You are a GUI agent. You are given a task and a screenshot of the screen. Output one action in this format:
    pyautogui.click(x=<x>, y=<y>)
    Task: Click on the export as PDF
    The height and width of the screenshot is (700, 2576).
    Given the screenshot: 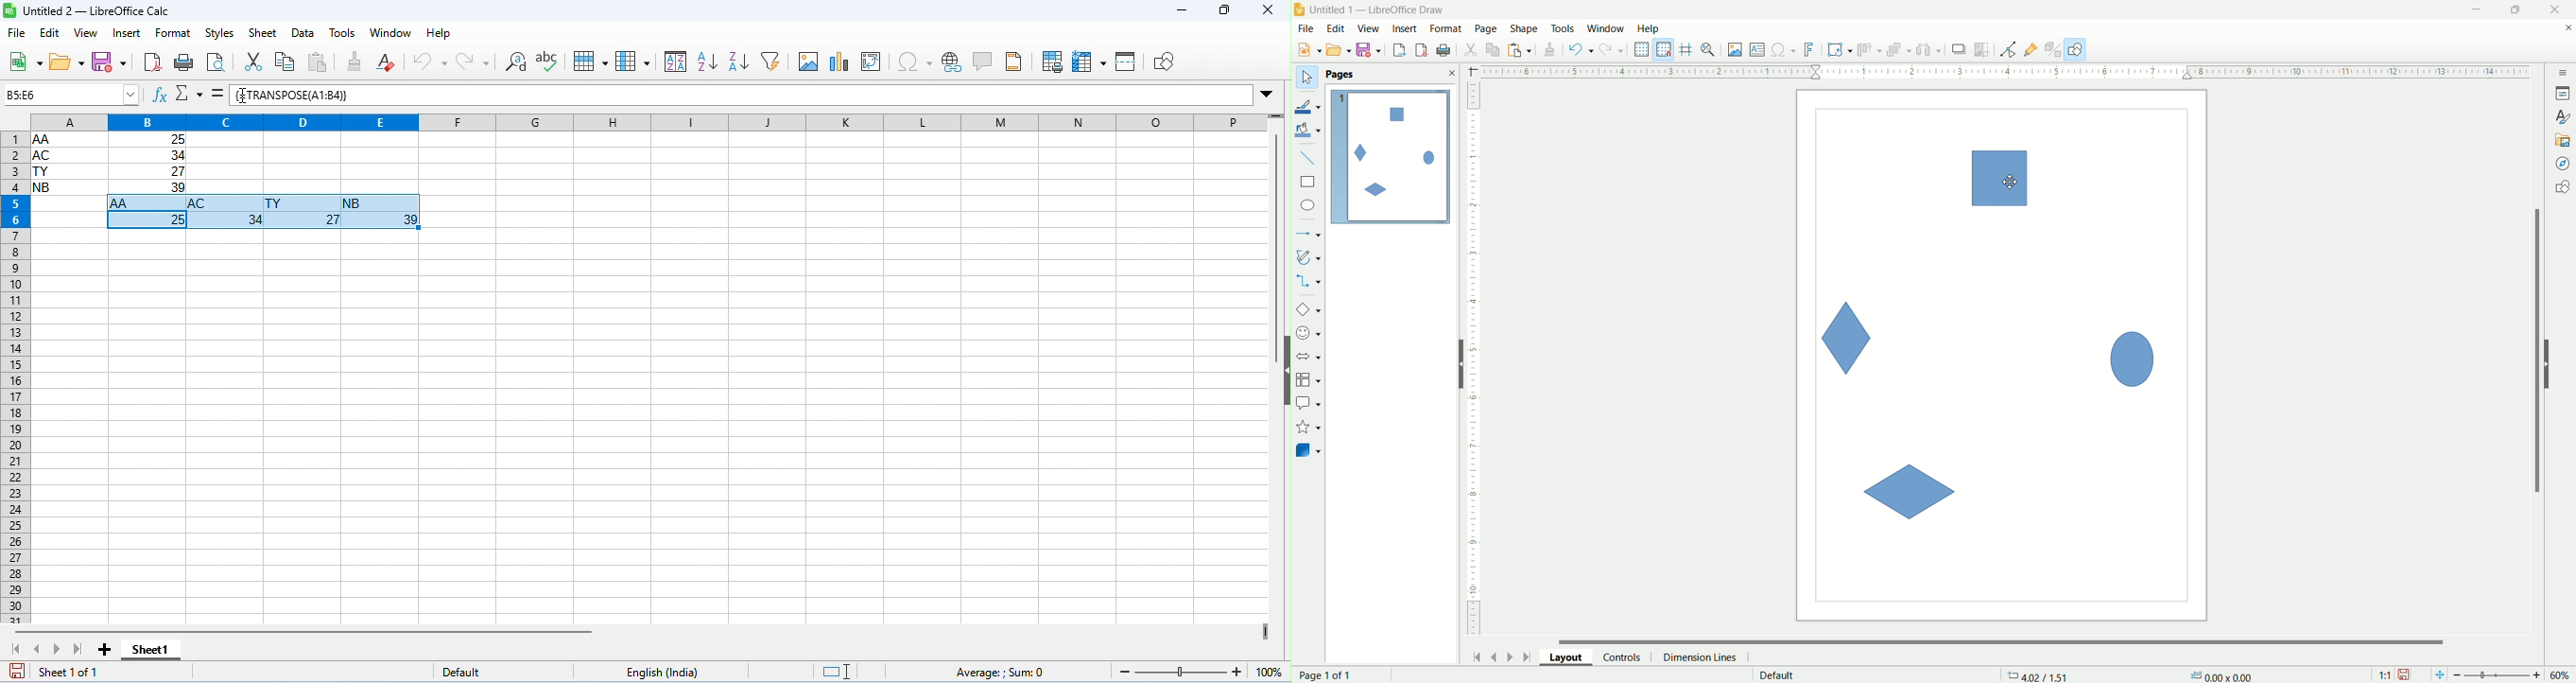 What is the action you would take?
    pyautogui.click(x=1445, y=51)
    